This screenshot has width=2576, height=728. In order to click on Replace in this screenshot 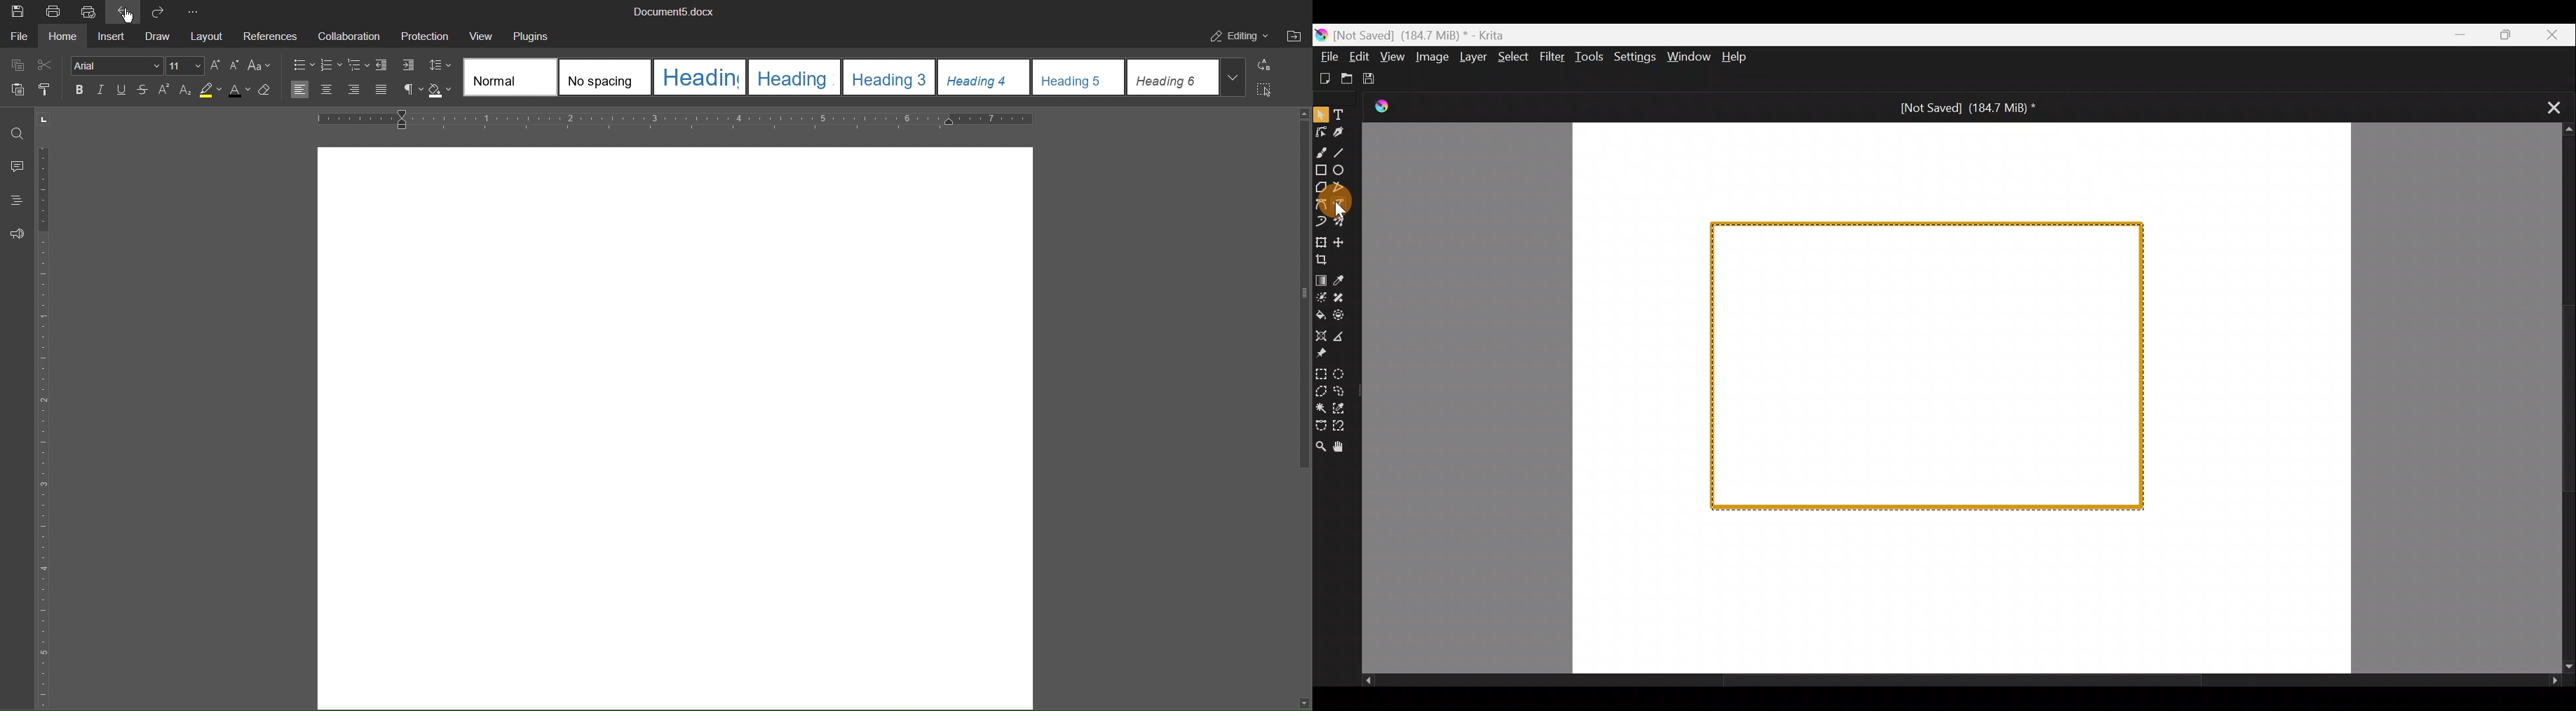, I will do `click(1268, 65)`.